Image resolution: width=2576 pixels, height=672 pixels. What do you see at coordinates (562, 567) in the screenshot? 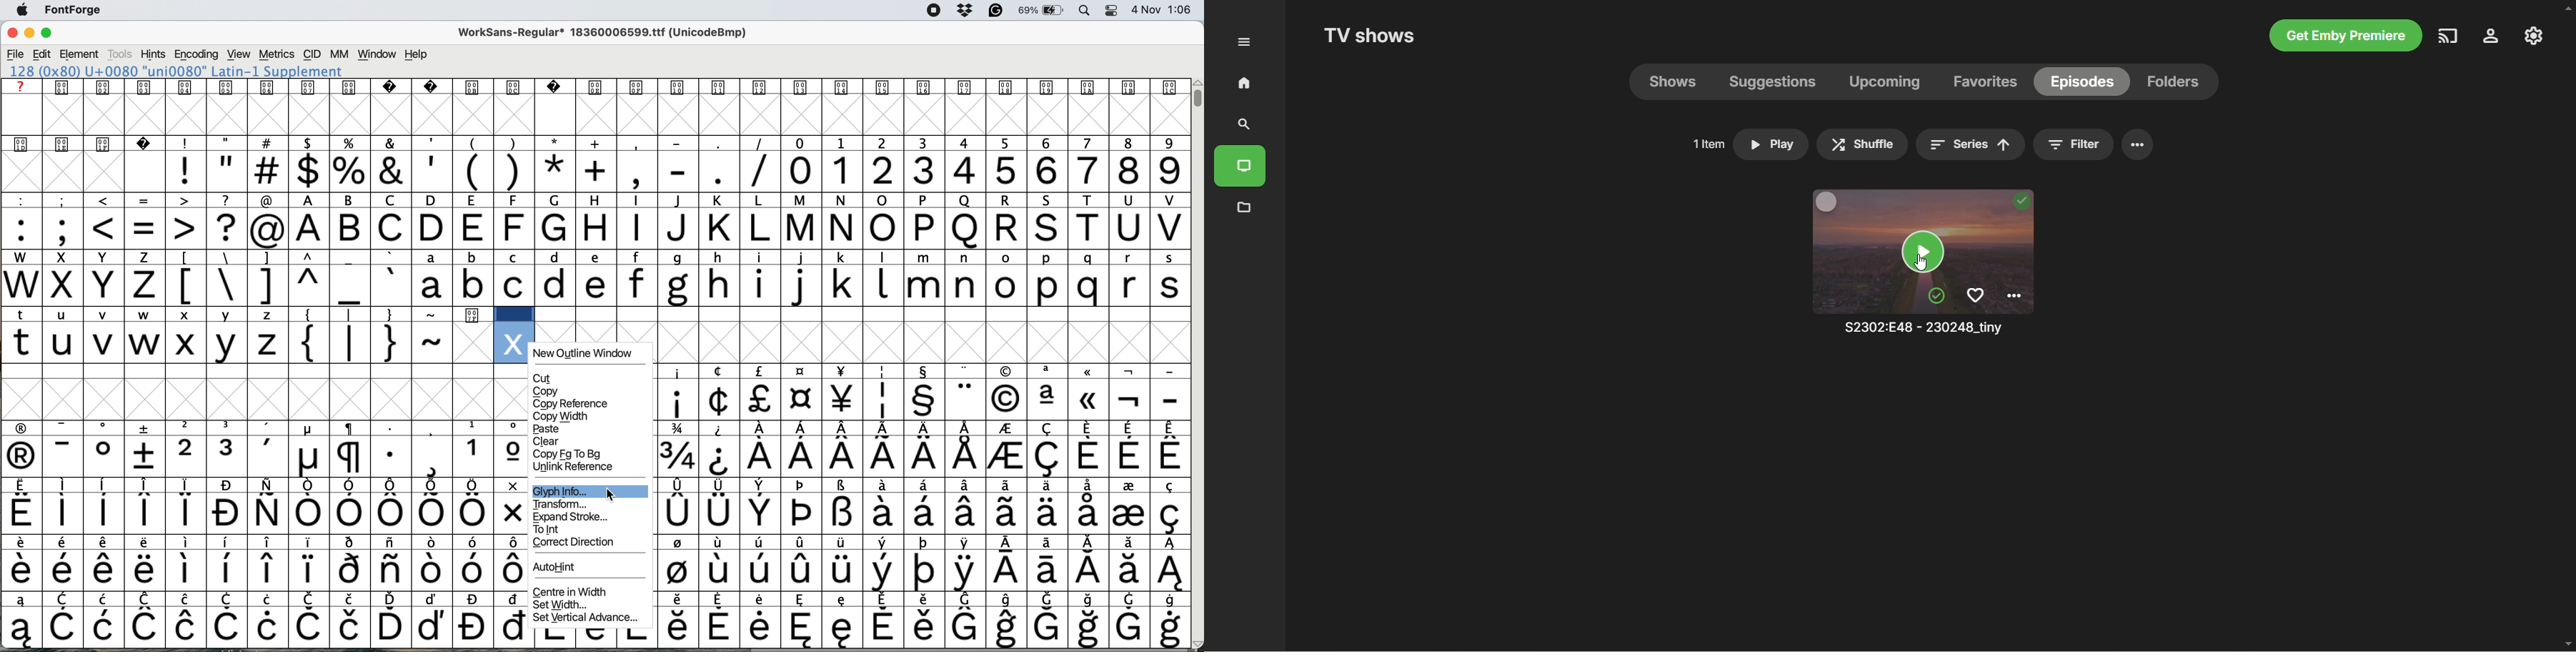
I see `AutoHint` at bounding box center [562, 567].